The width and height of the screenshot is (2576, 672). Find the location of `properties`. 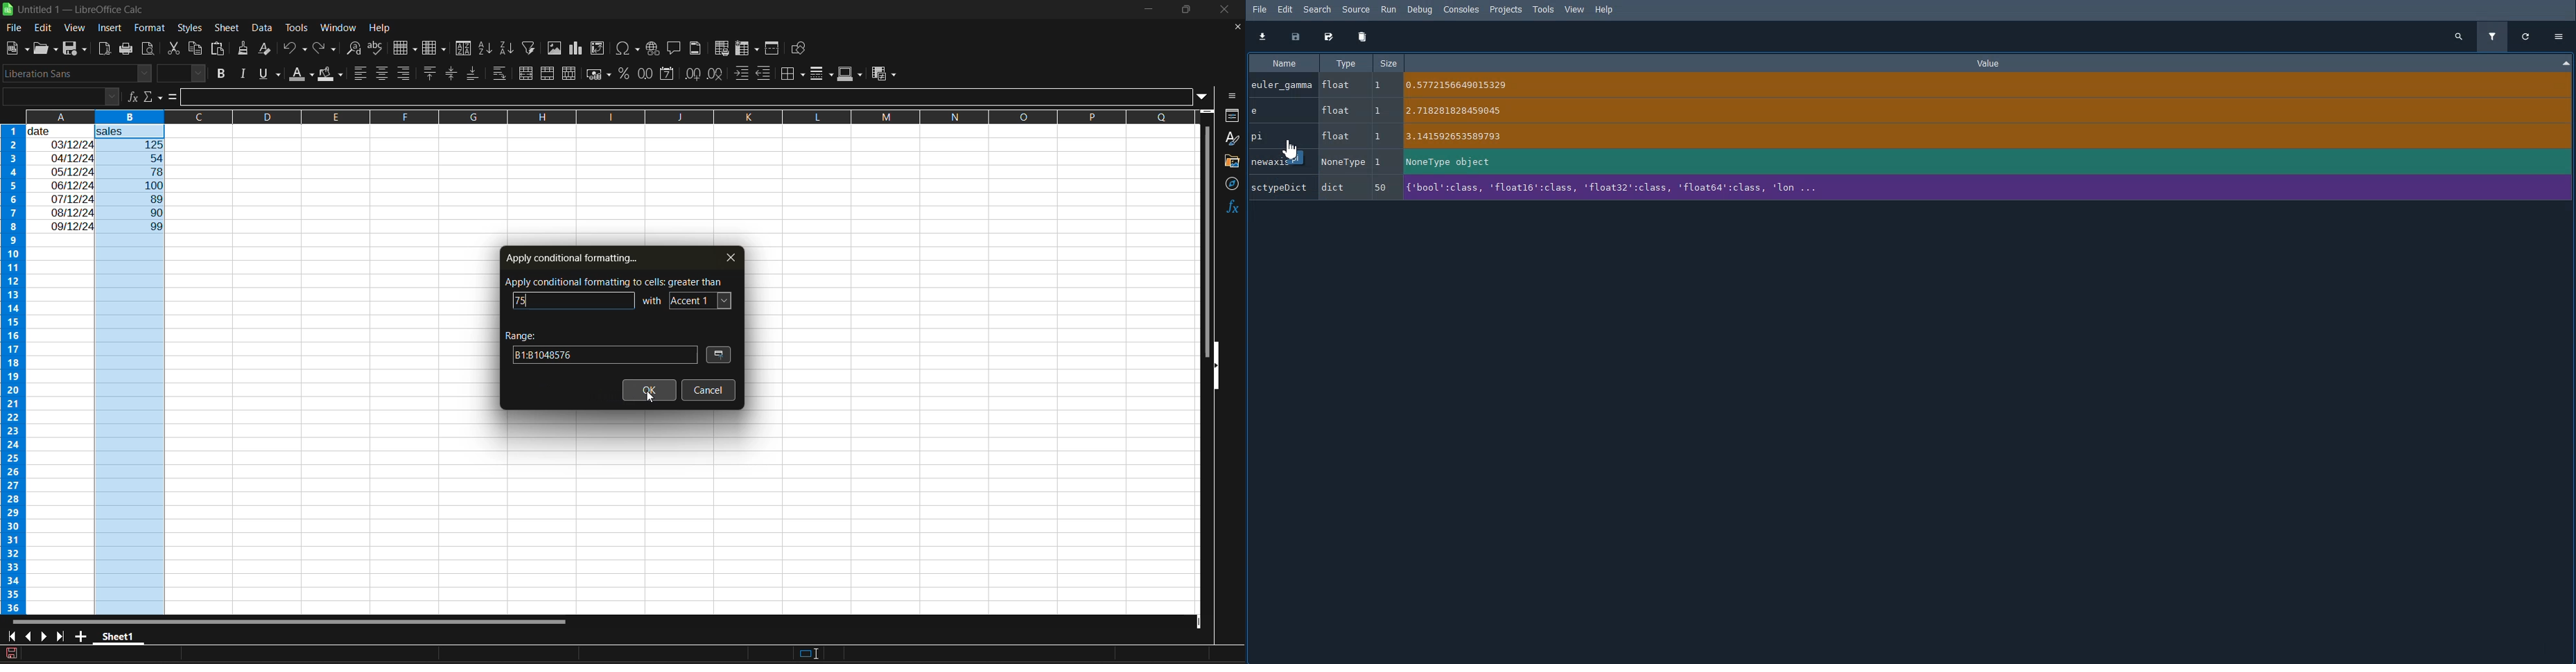

properties is located at coordinates (1232, 115).